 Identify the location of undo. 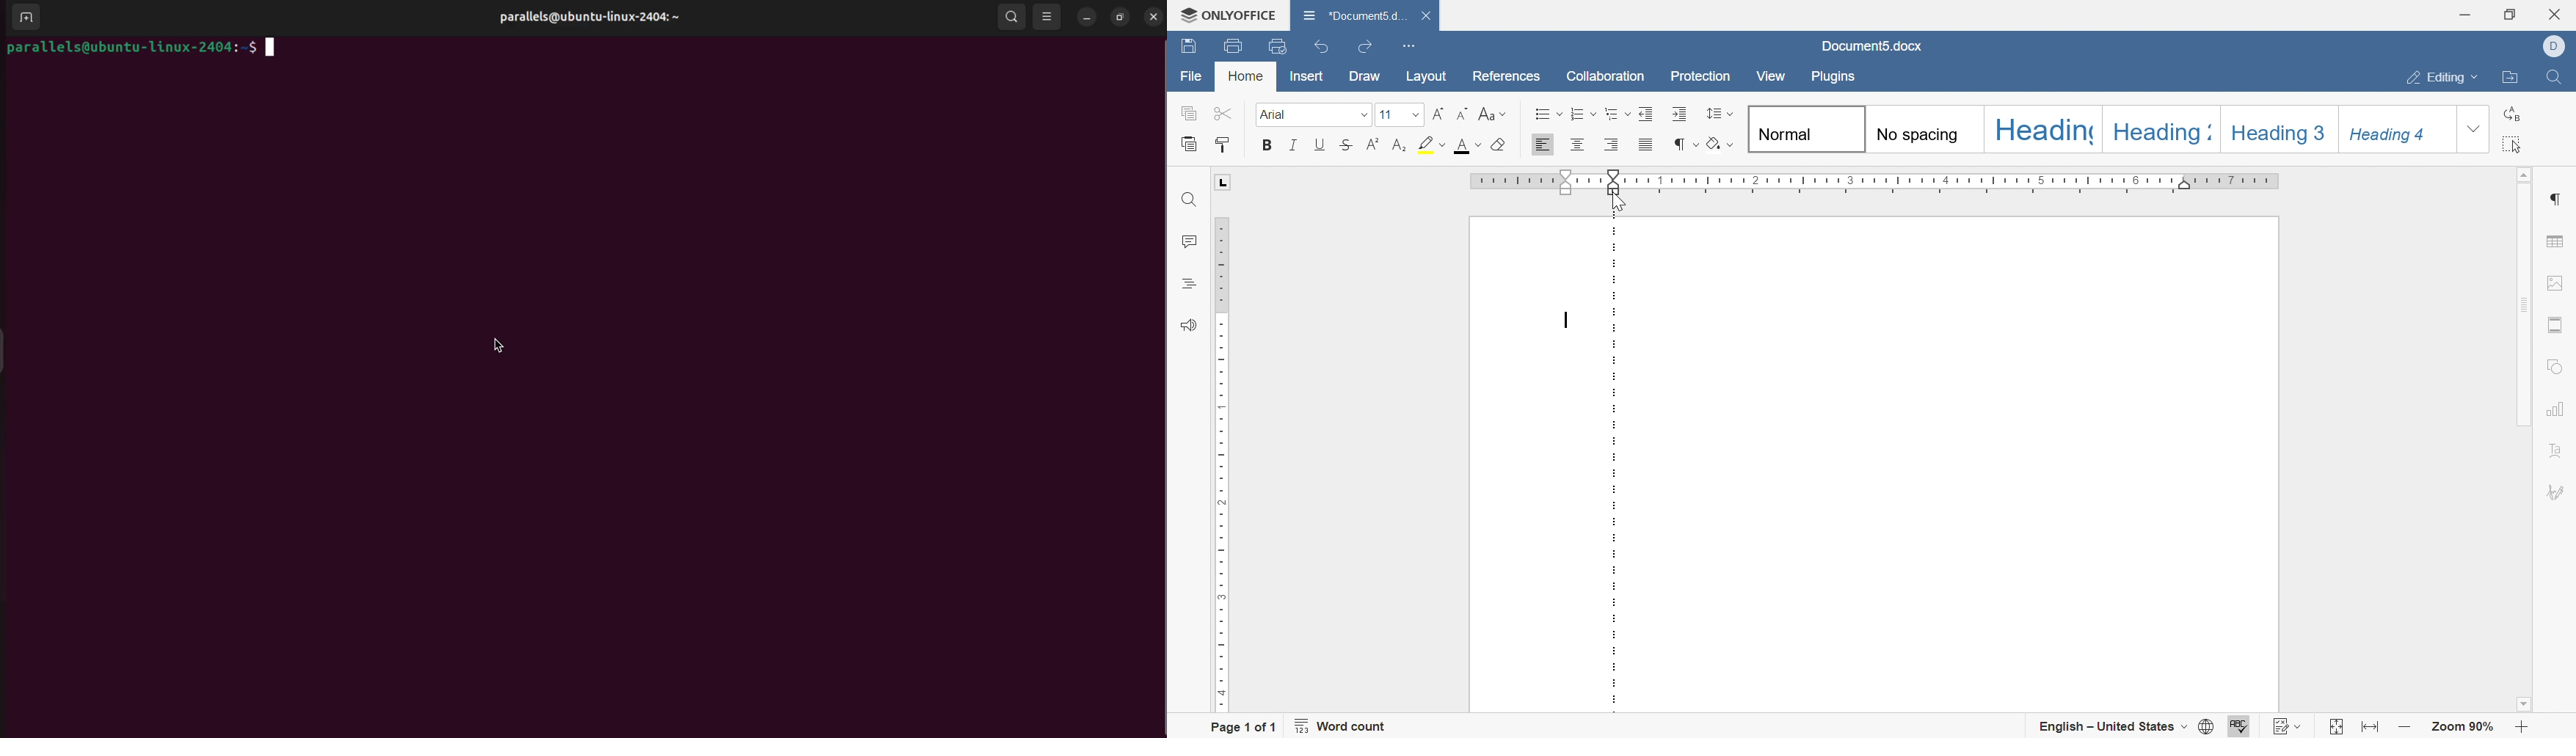
(1321, 45).